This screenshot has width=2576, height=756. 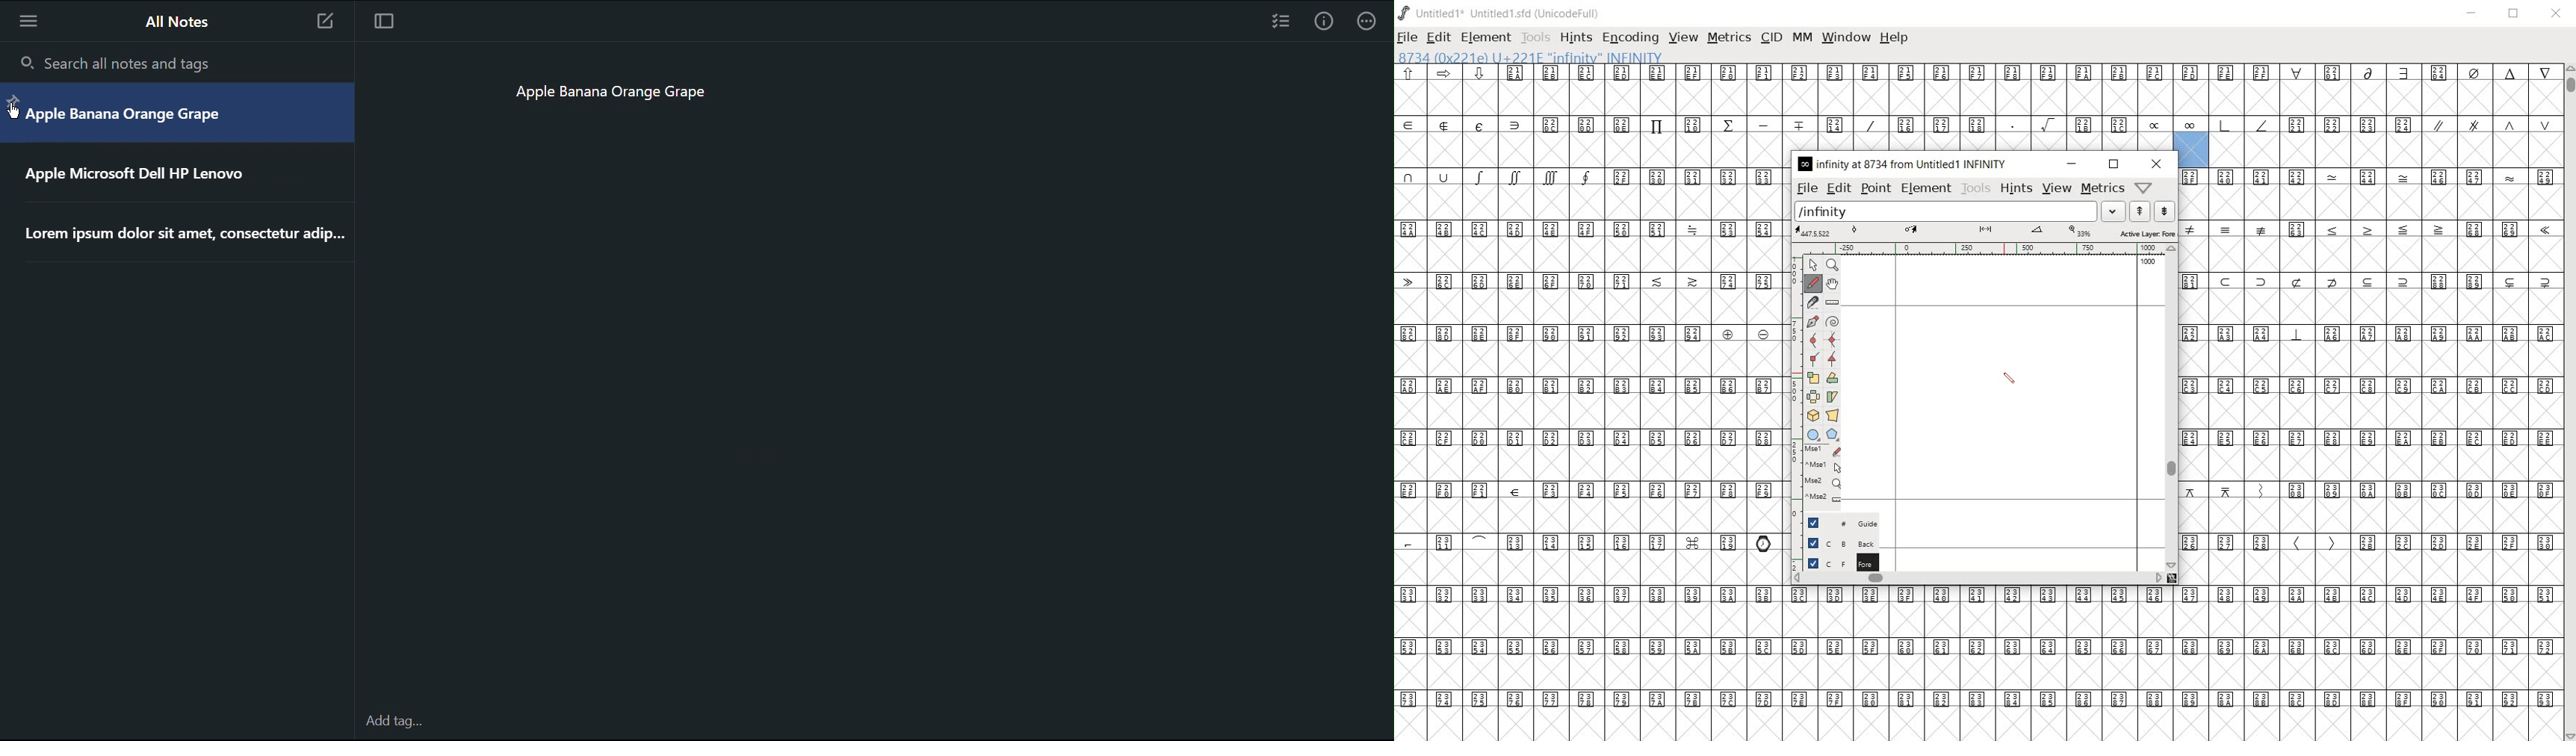 I want to click on empty glyph slots, so click(x=2372, y=254).